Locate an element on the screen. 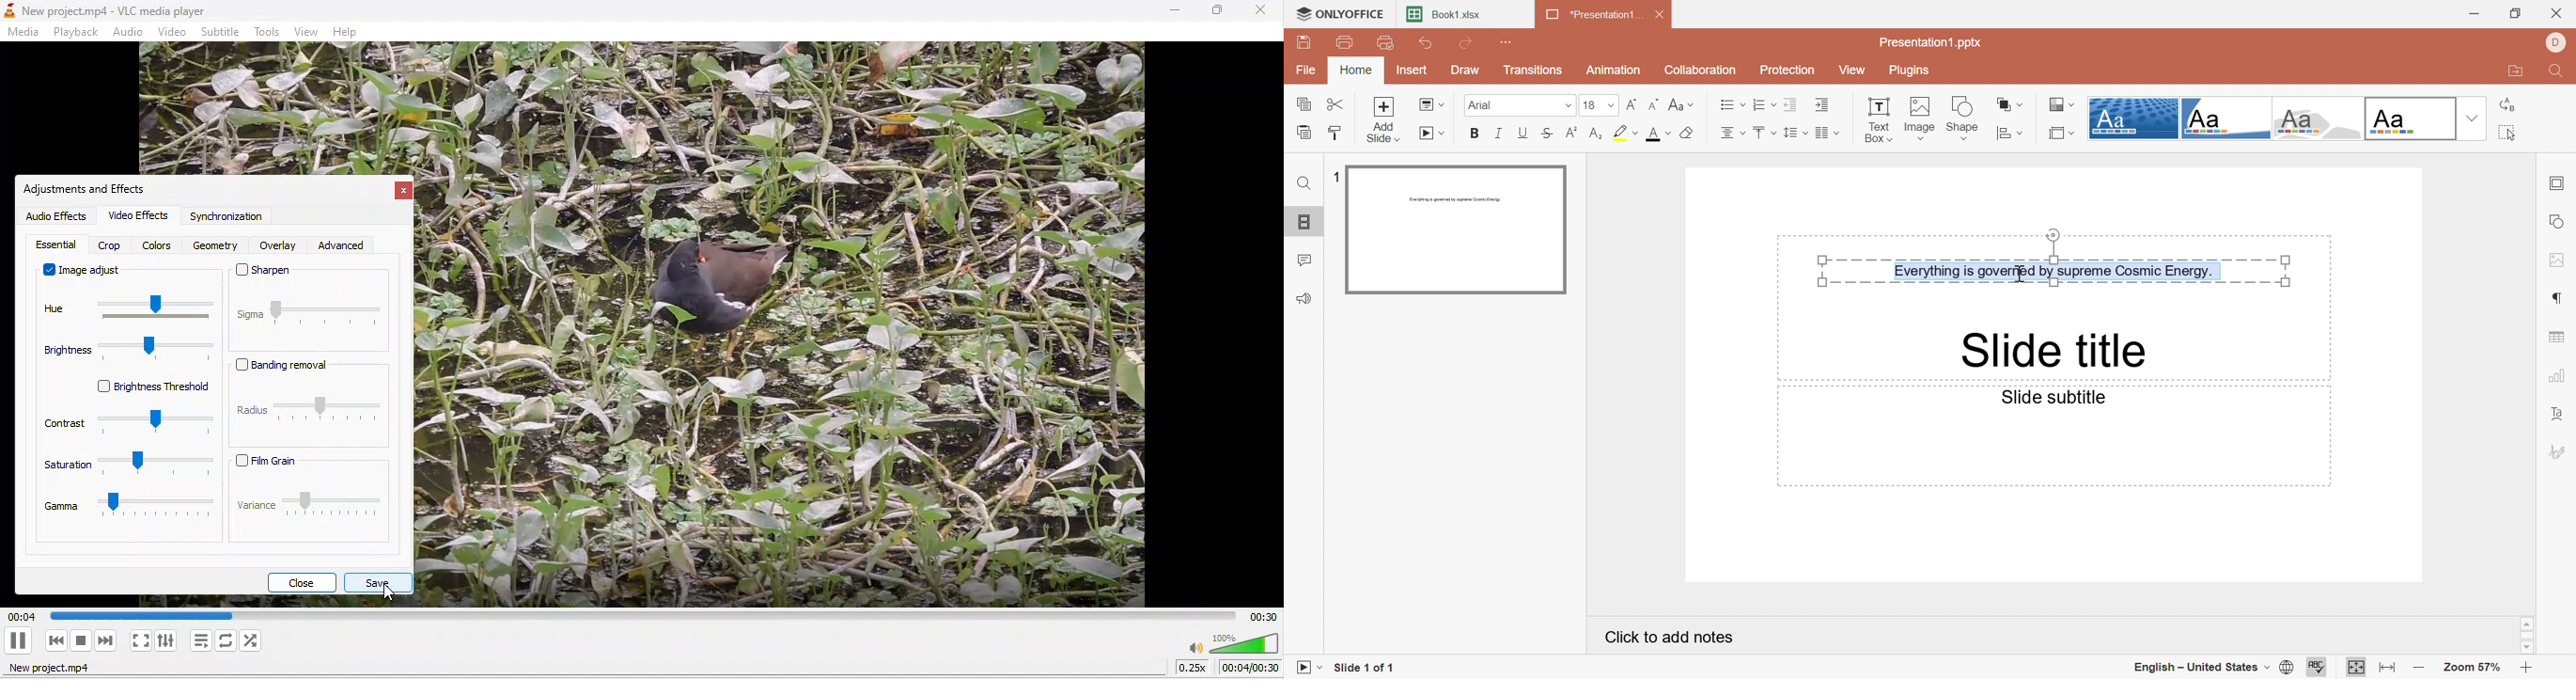  Select all is located at coordinates (2511, 133).